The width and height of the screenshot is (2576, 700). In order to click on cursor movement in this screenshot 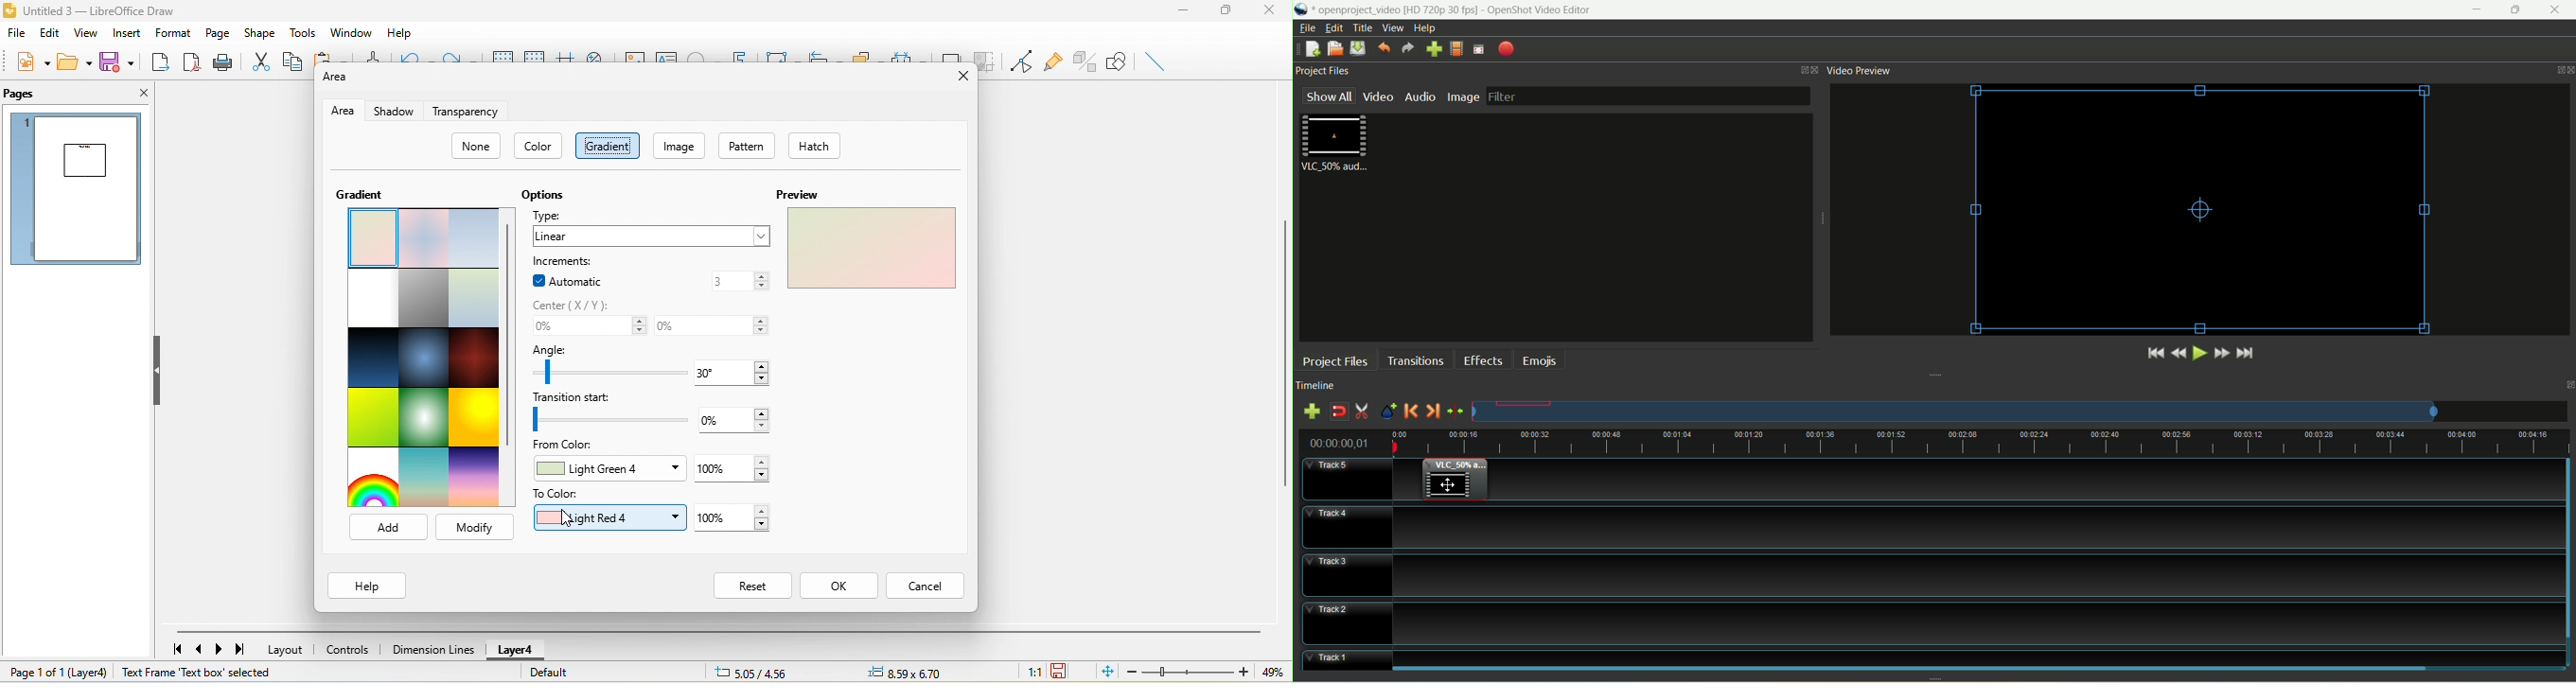, I will do `click(573, 519)`.